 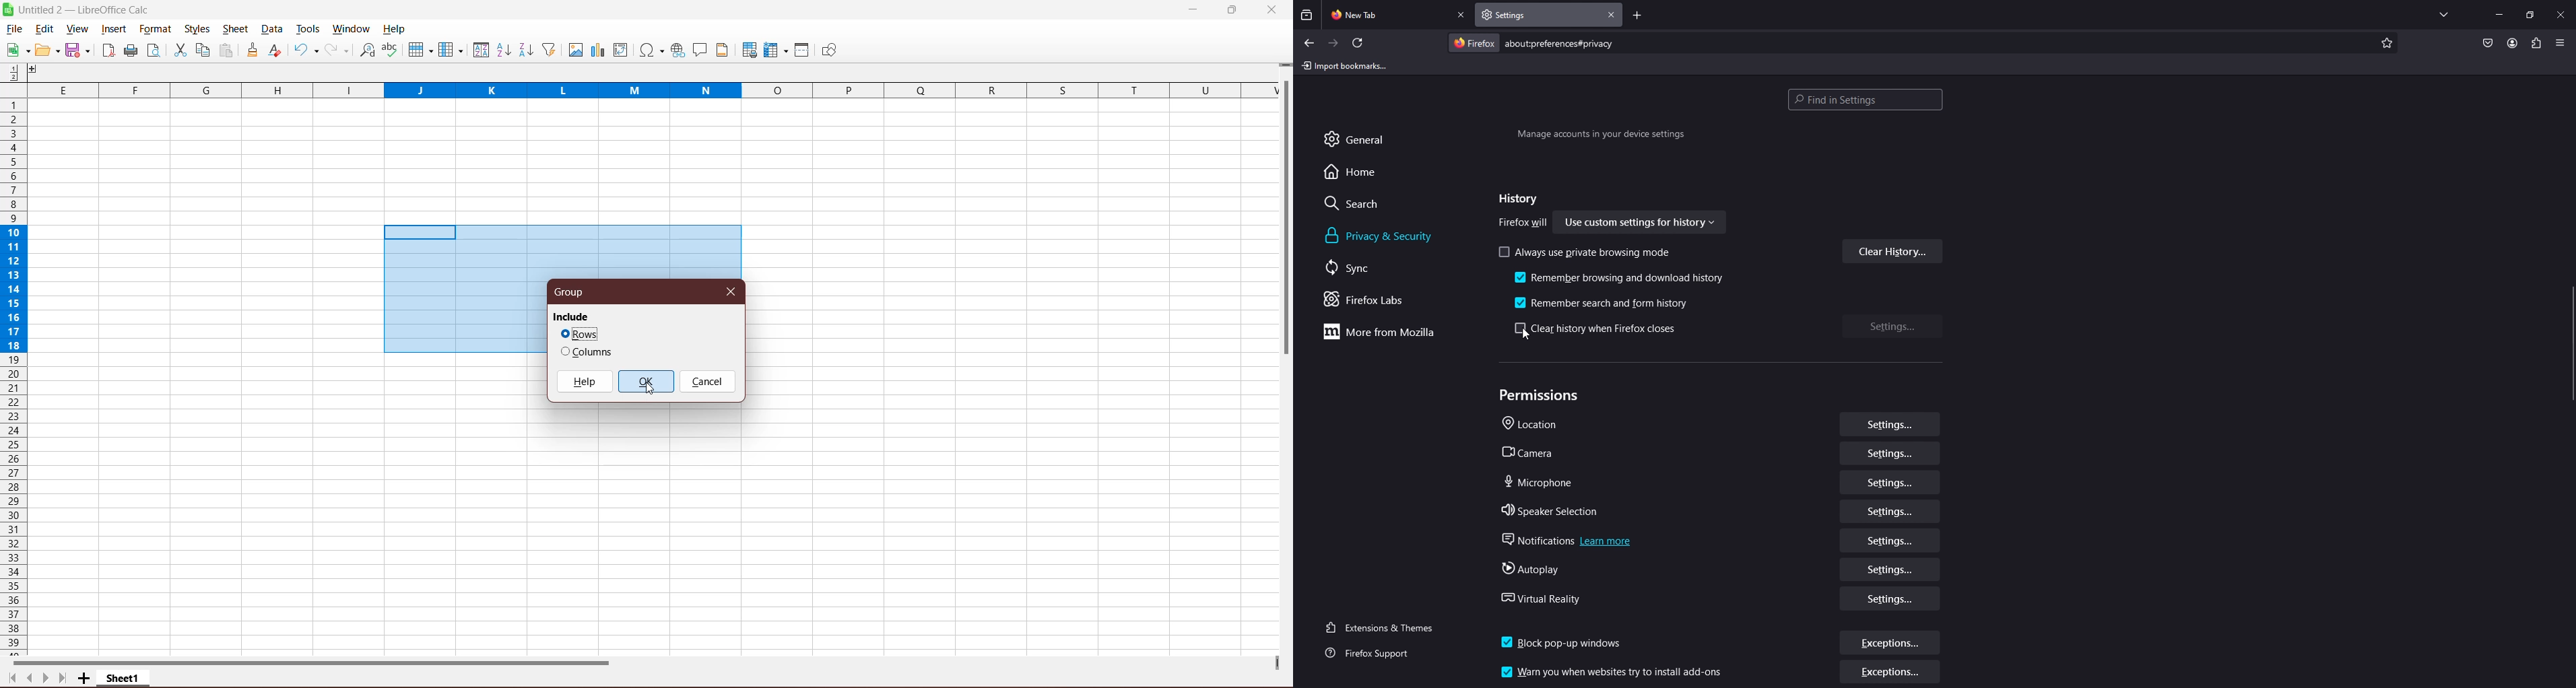 What do you see at coordinates (276, 50) in the screenshot?
I see `Clear Formatting` at bounding box center [276, 50].